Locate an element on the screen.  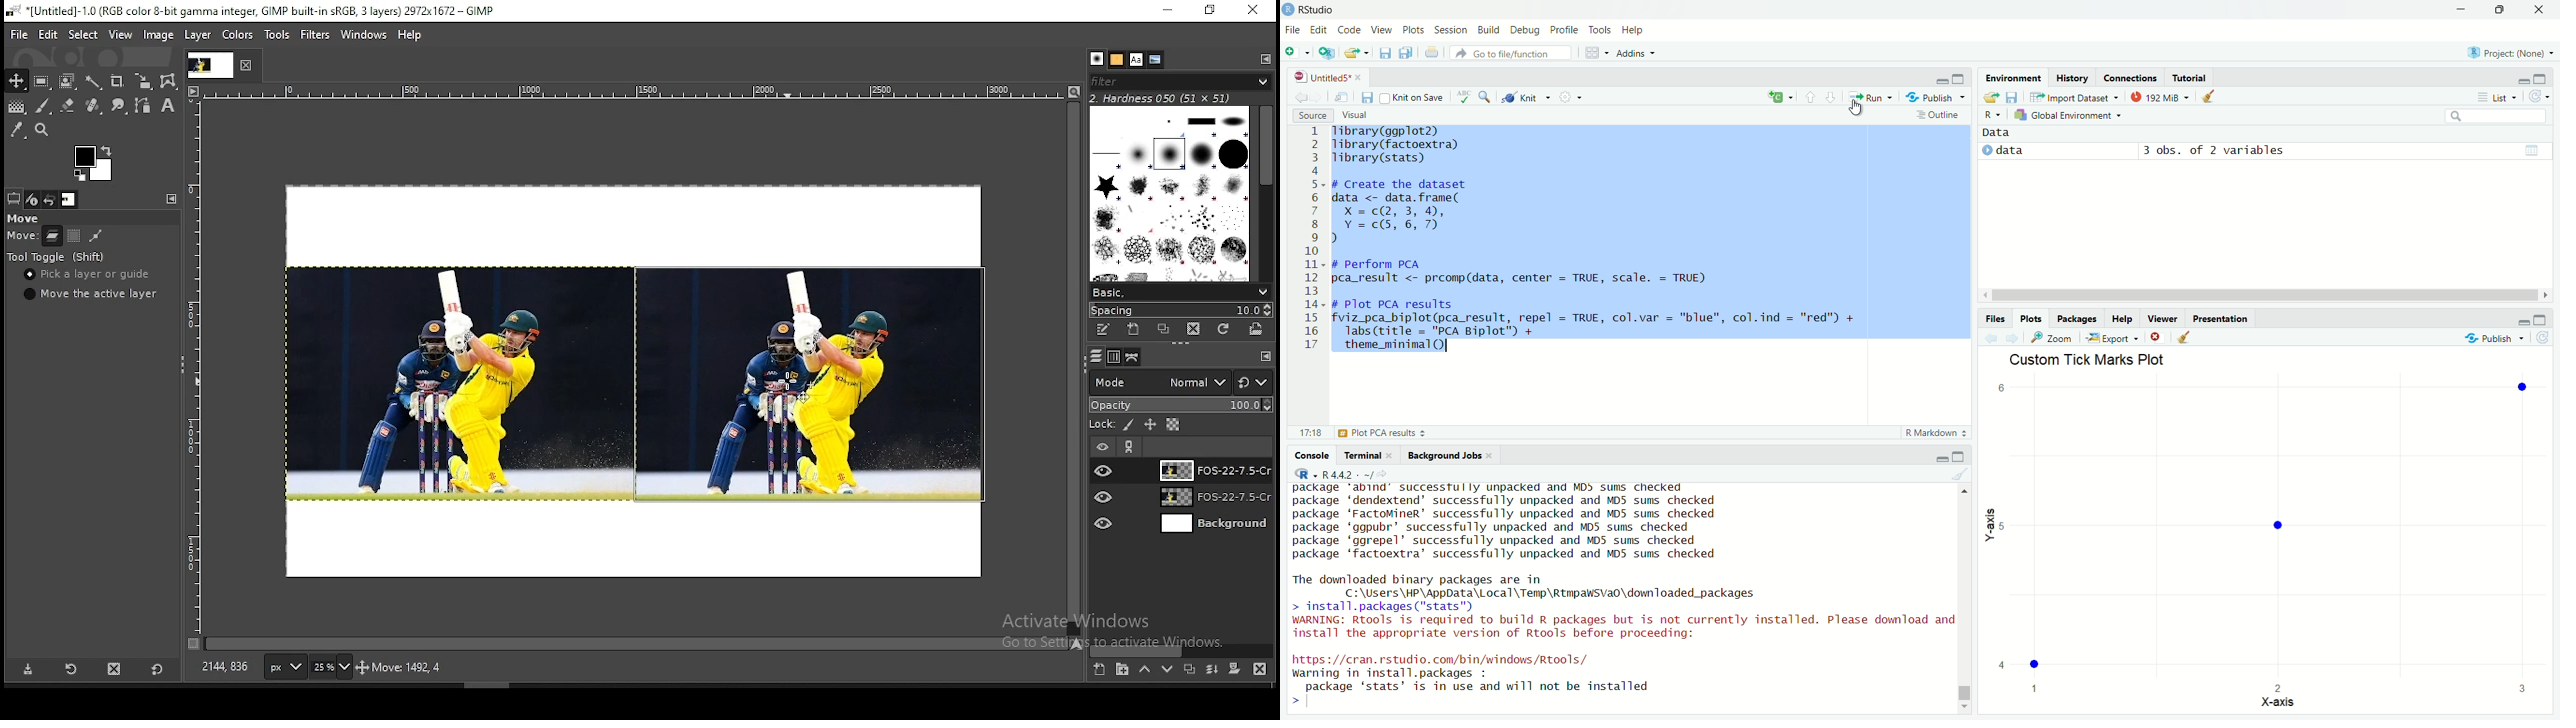
data is located at coordinates (2007, 151).